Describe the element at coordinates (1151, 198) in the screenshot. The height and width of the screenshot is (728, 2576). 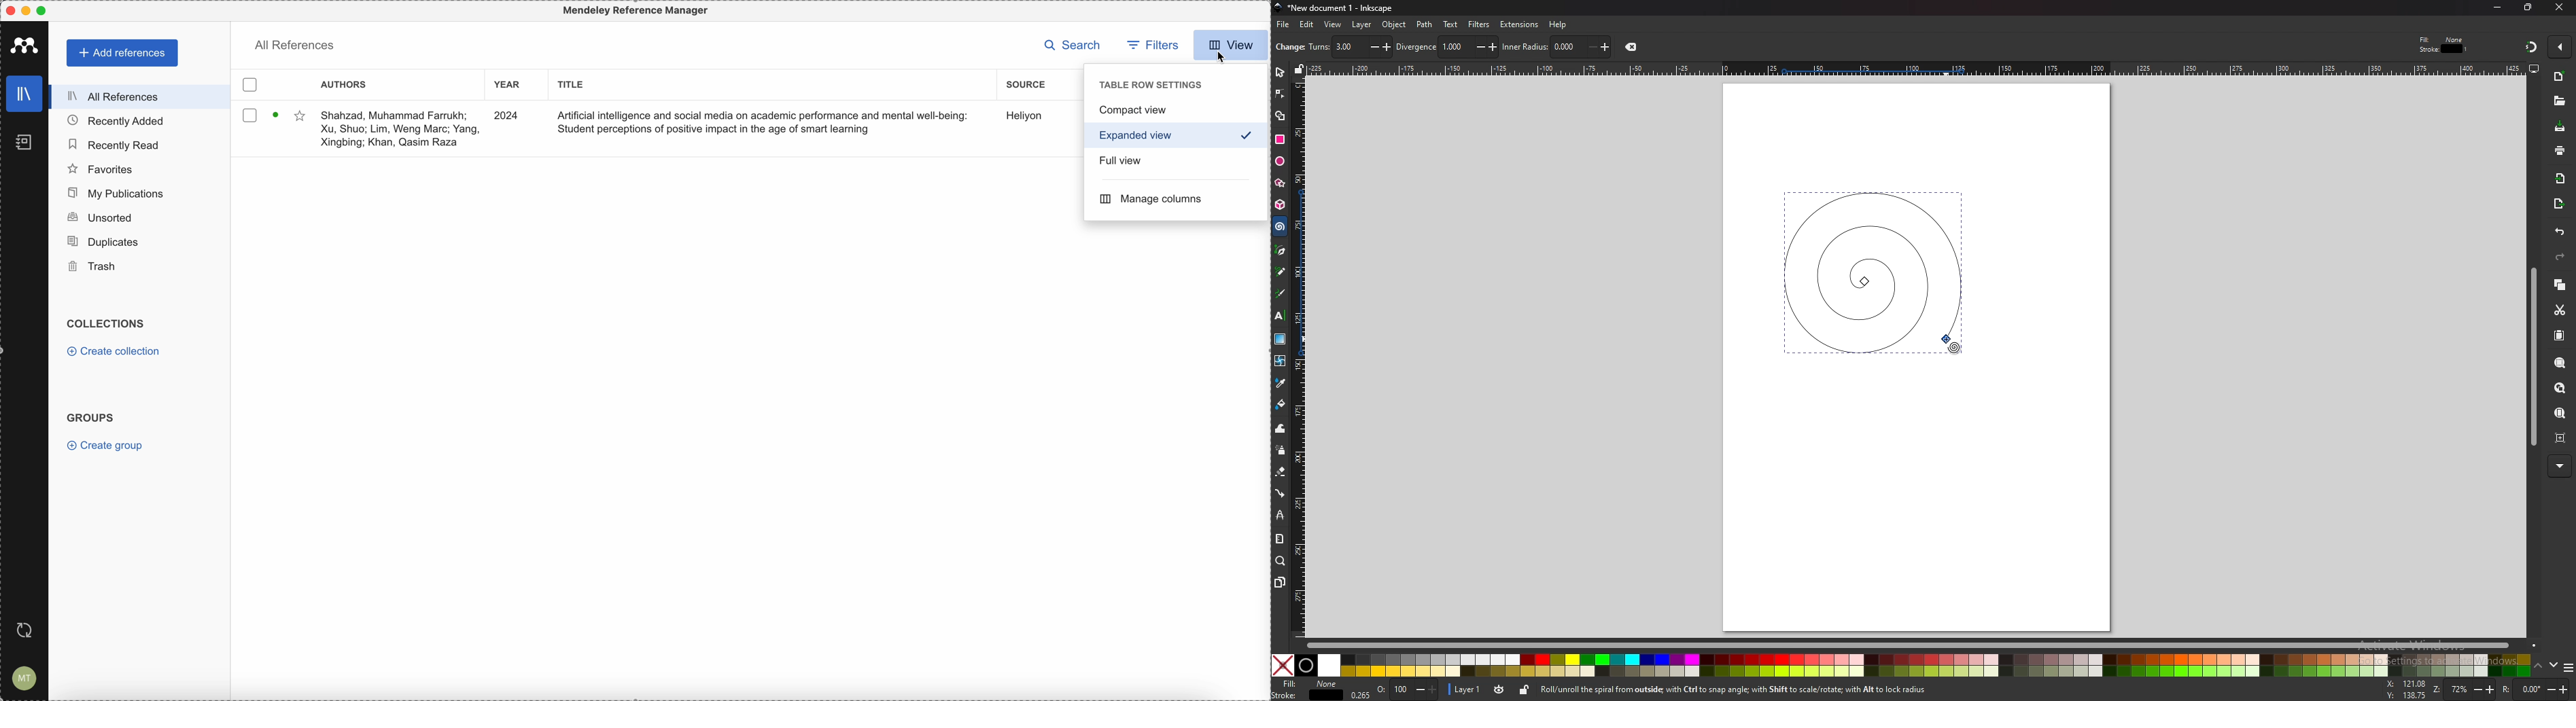
I see `manage columns` at that location.